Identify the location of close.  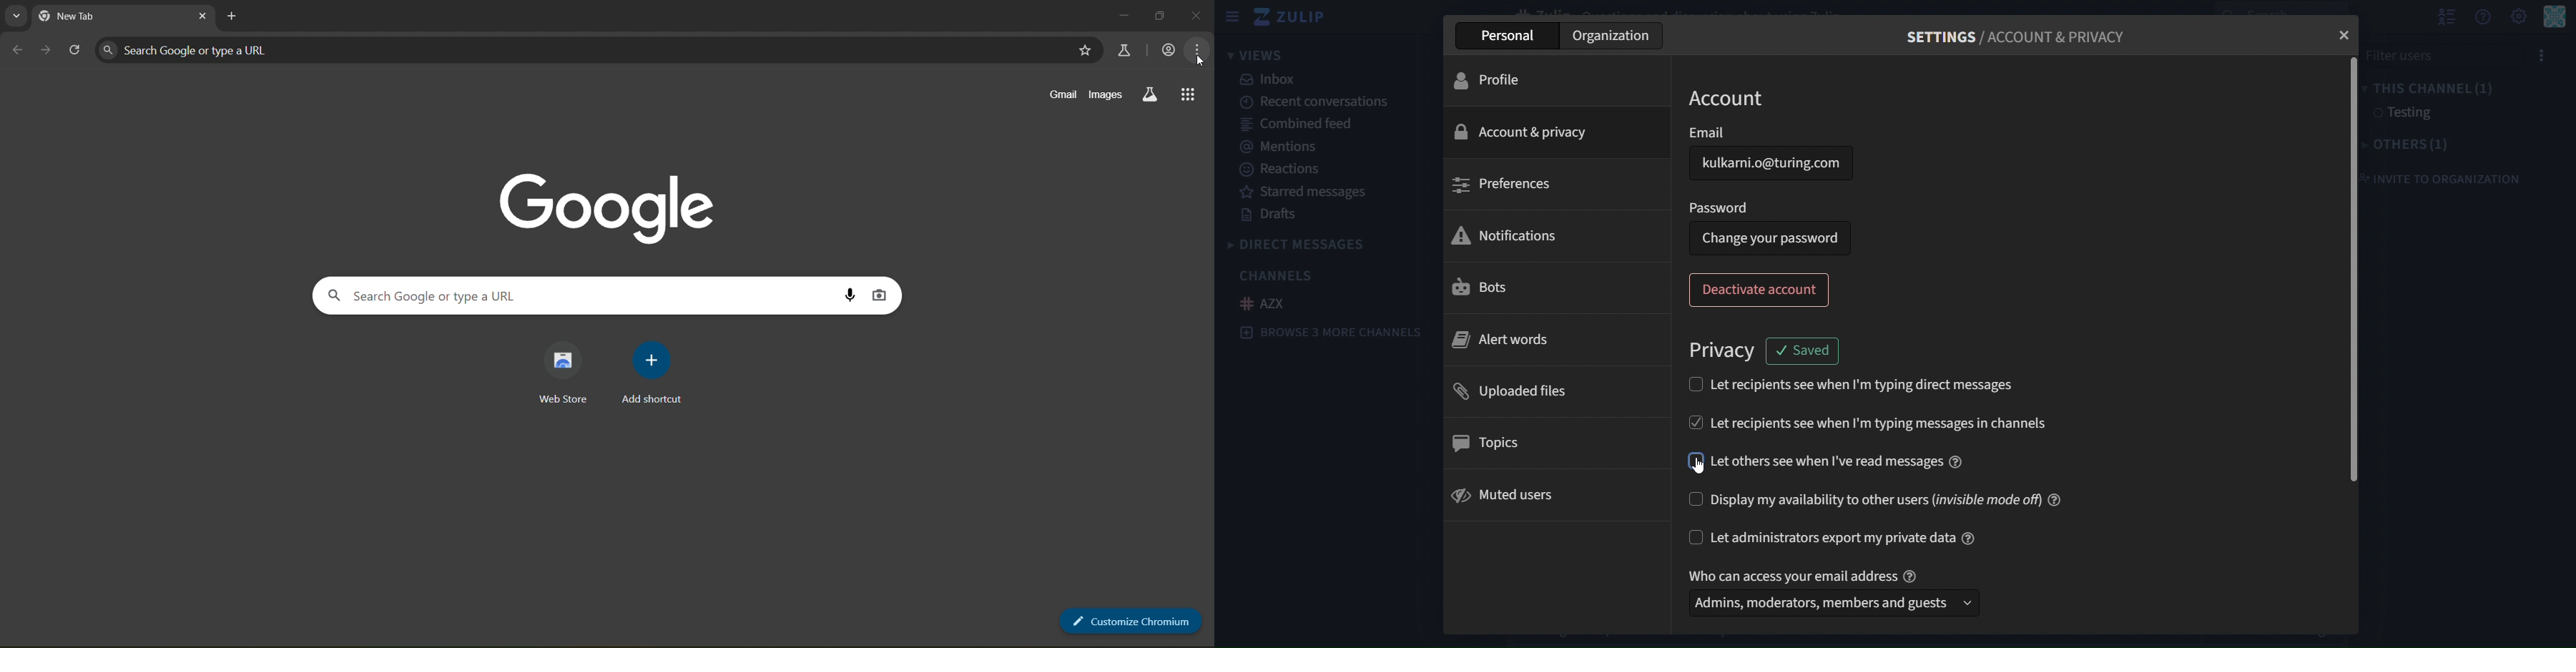
(1198, 18).